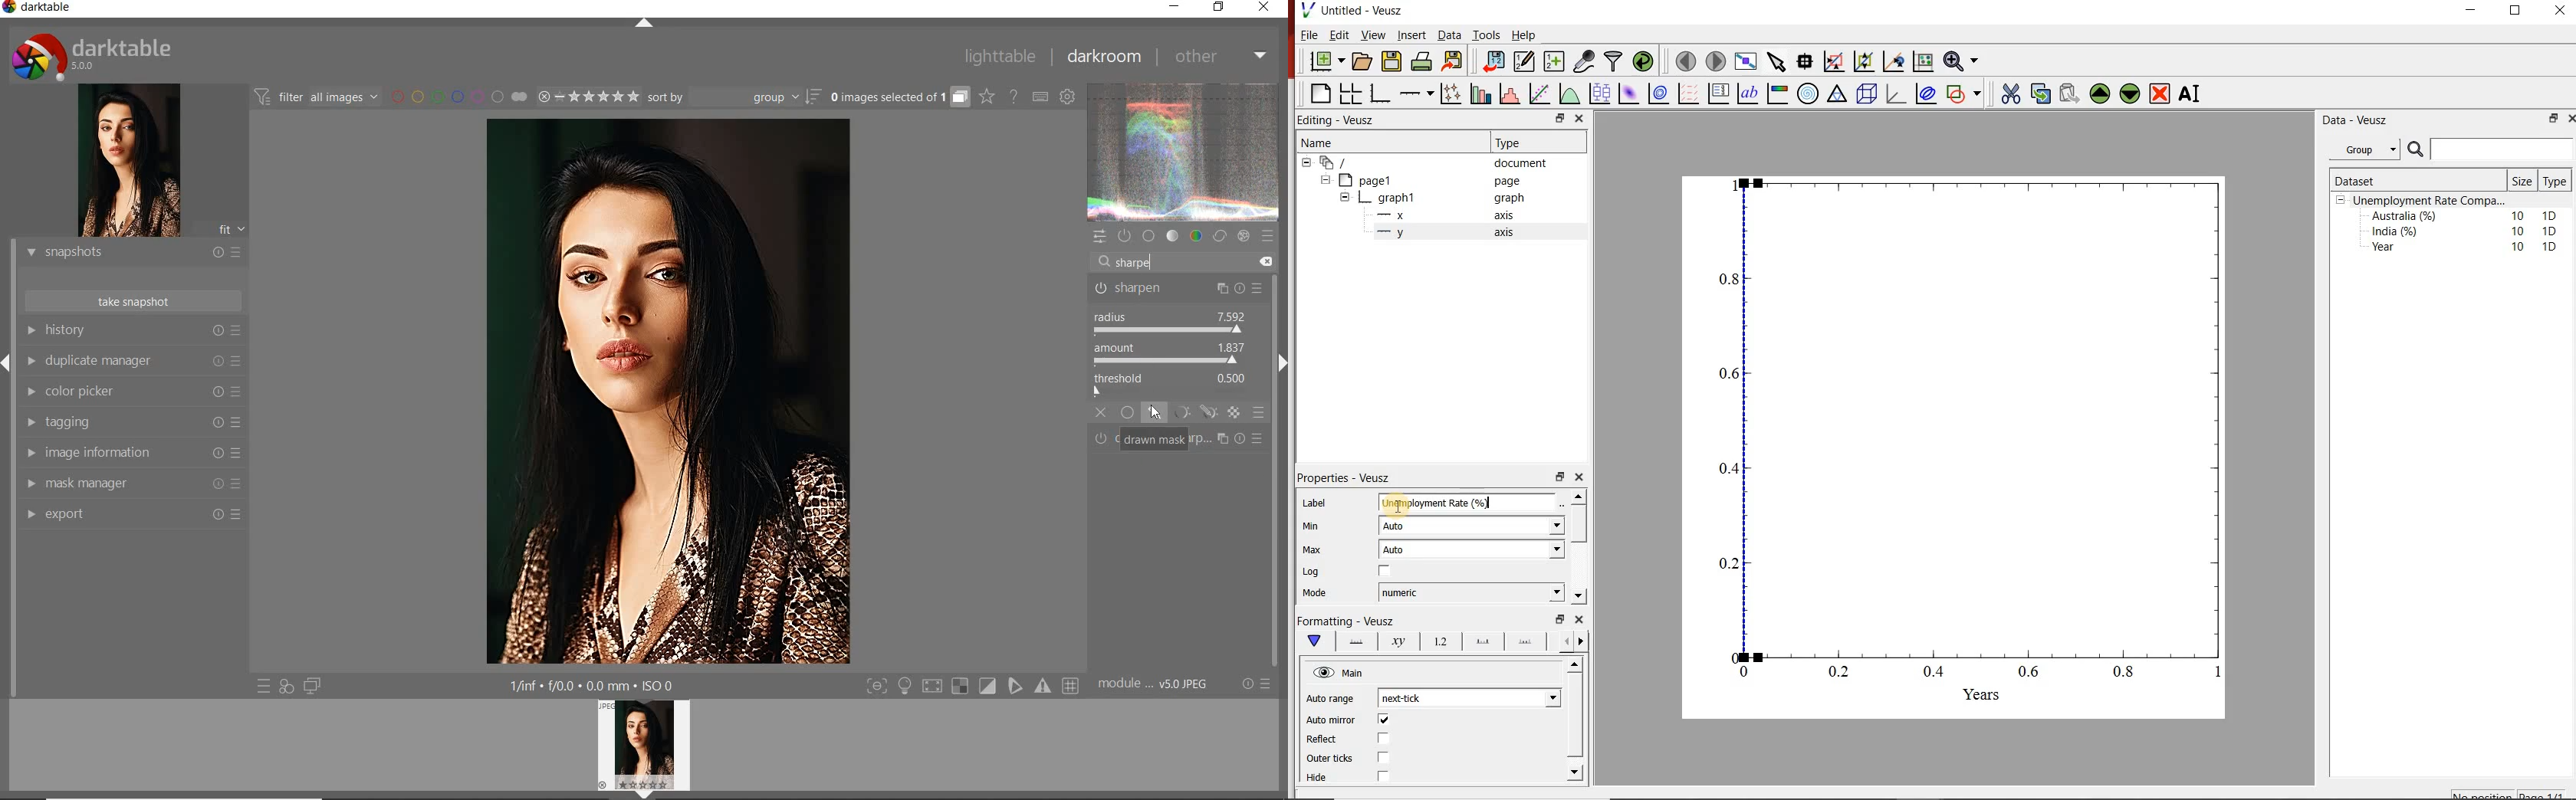  I want to click on checkbox, so click(1383, 776).